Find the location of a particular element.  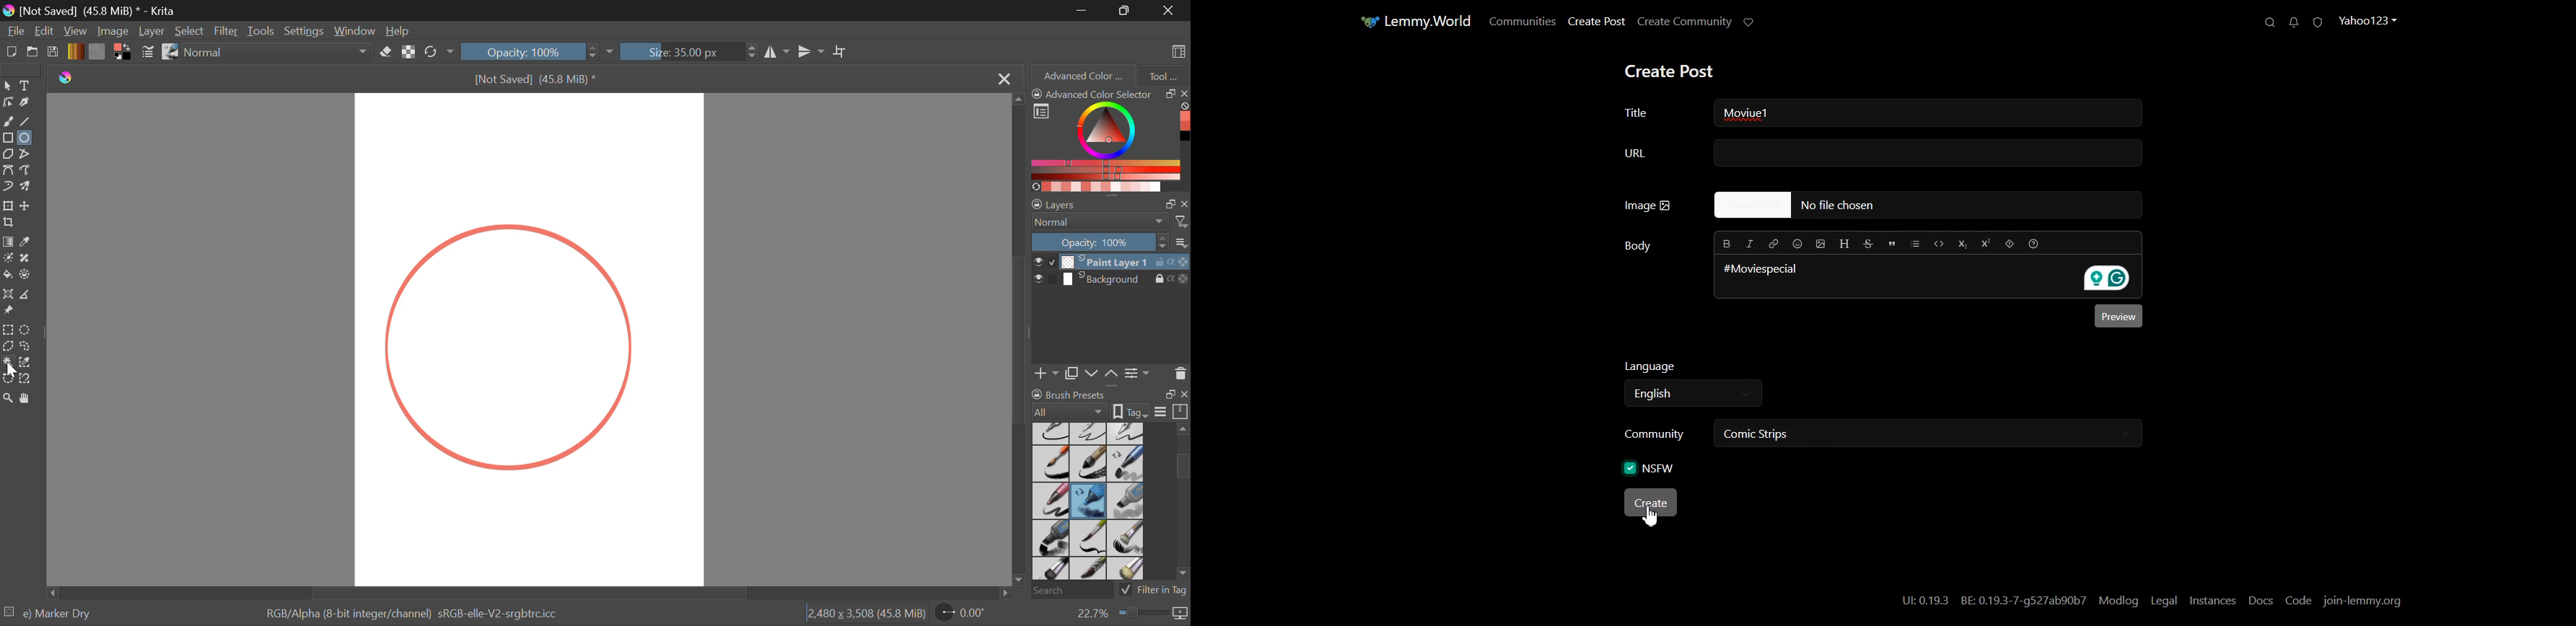

Enclose and Fill Tool is located at coordinates (26, 275).